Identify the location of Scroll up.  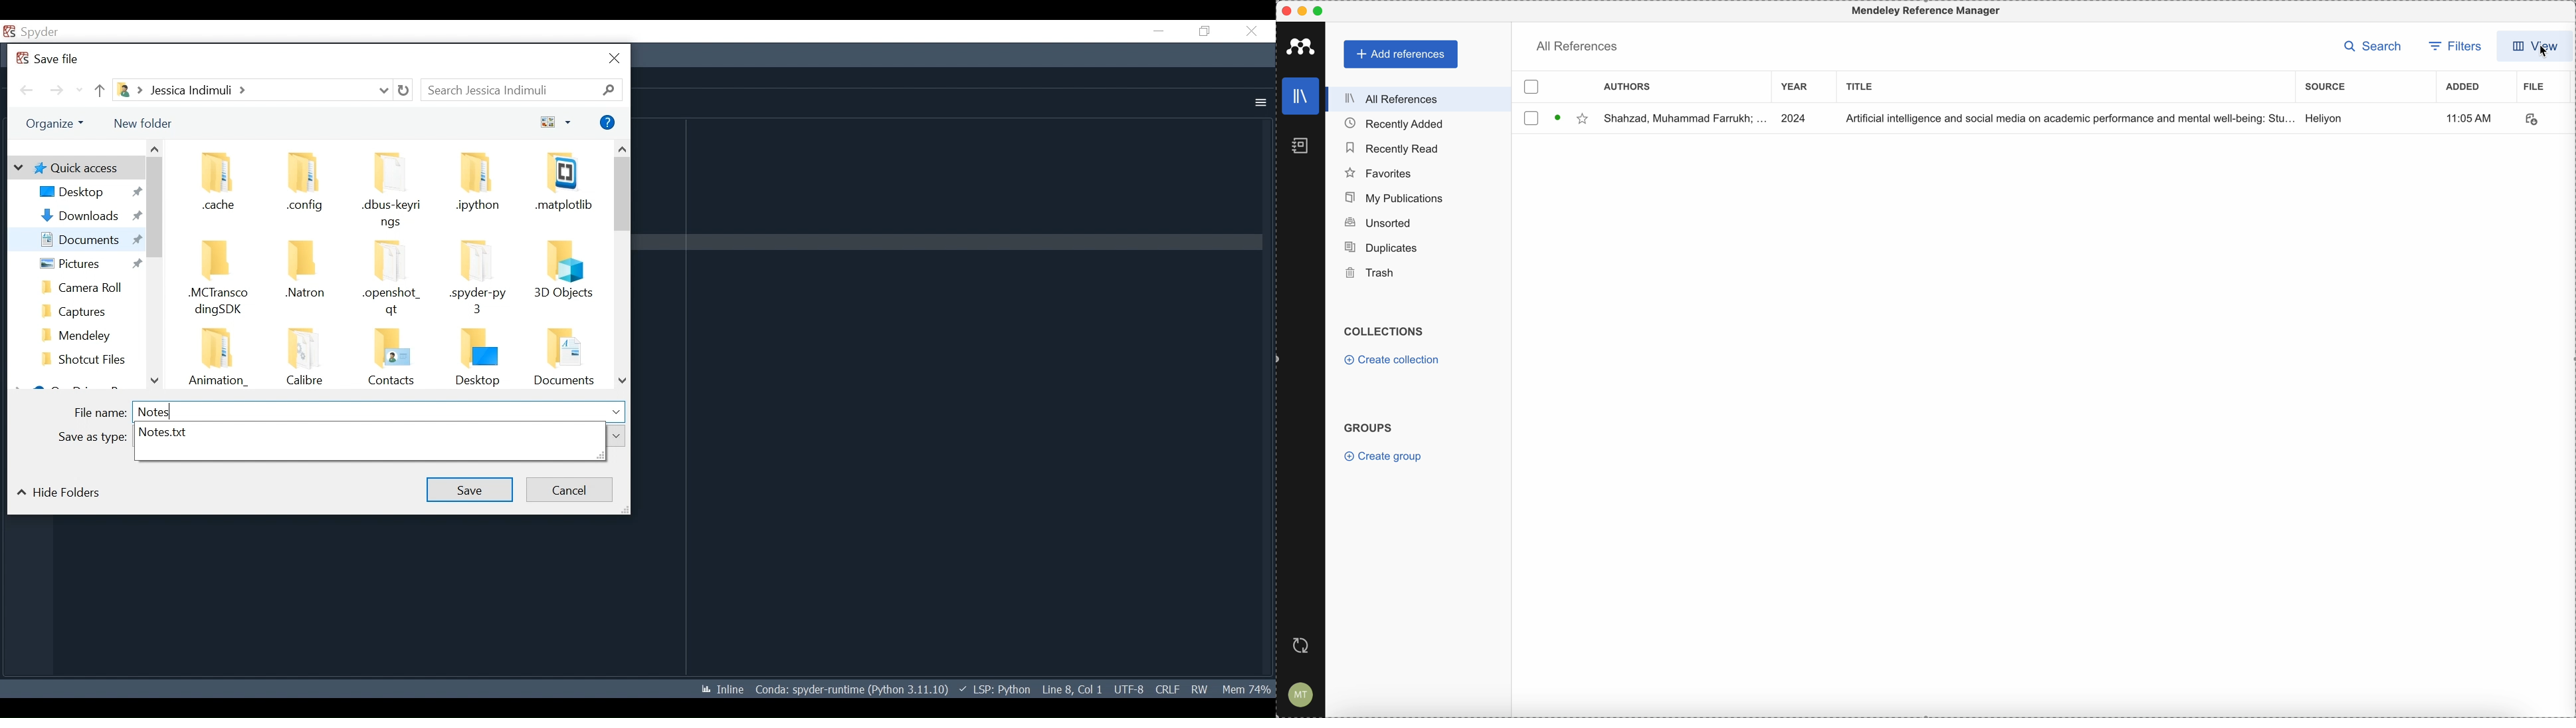
(621, 148).